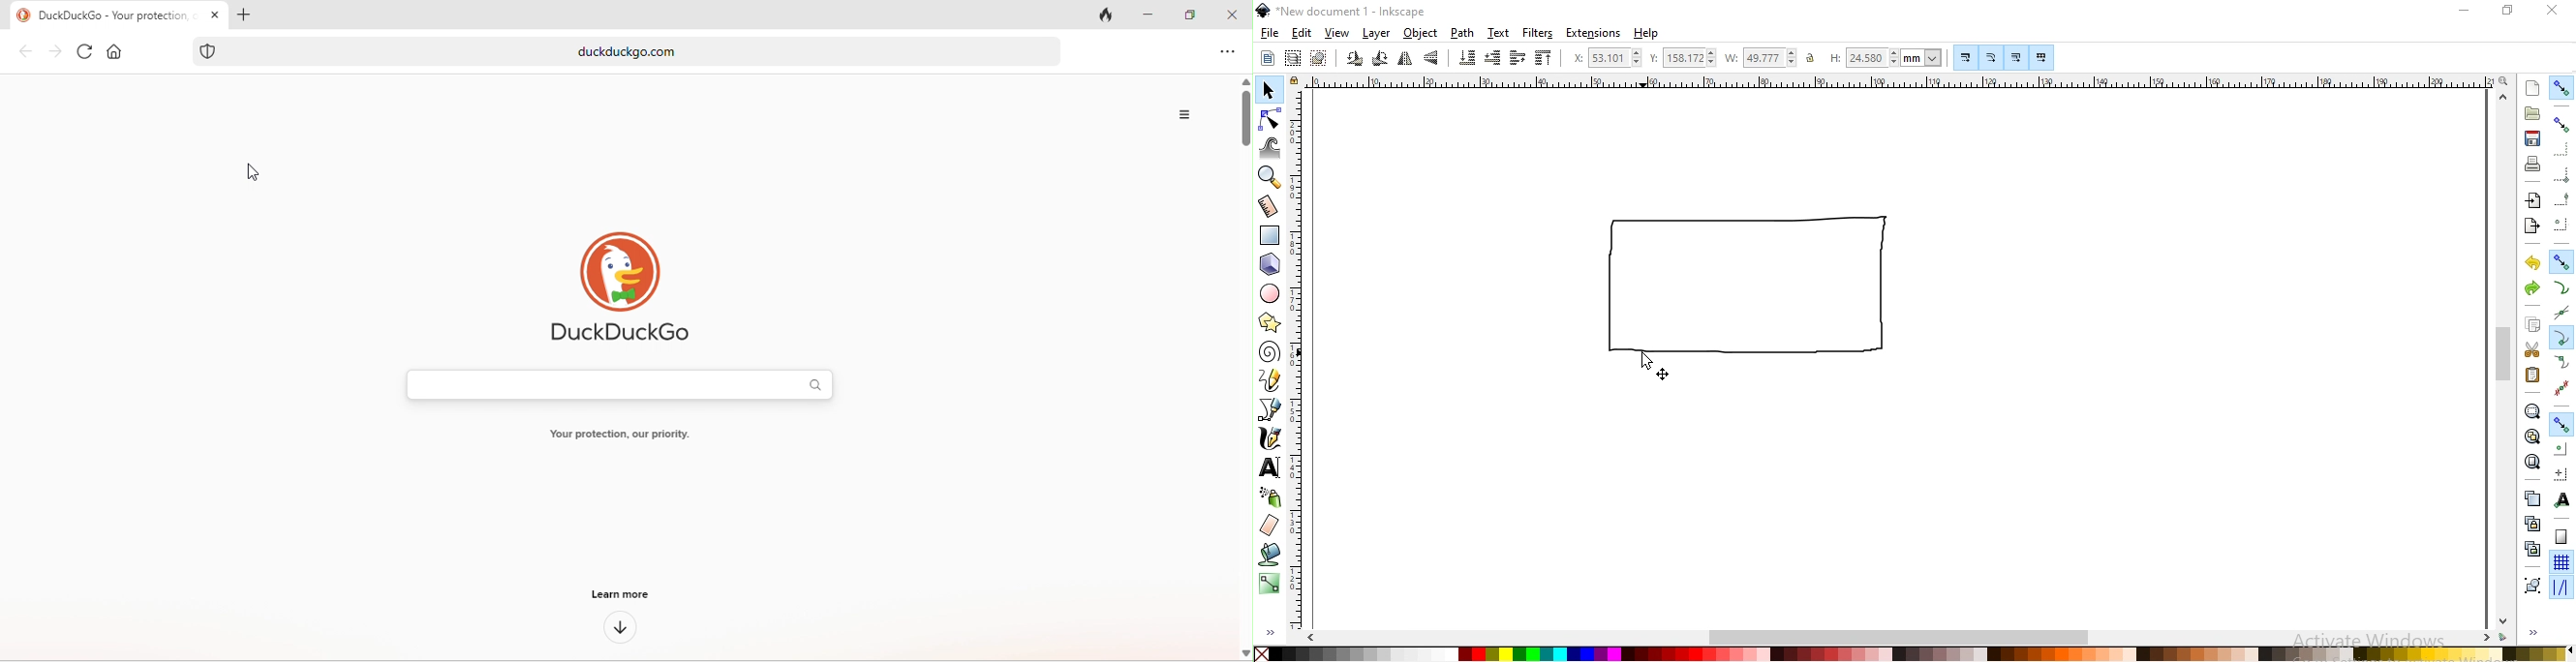  What do you see at coordinates (1605, 57) in the screenshot?
I see `horizontal coordinate of selection` at bounding box center [1605, 57].